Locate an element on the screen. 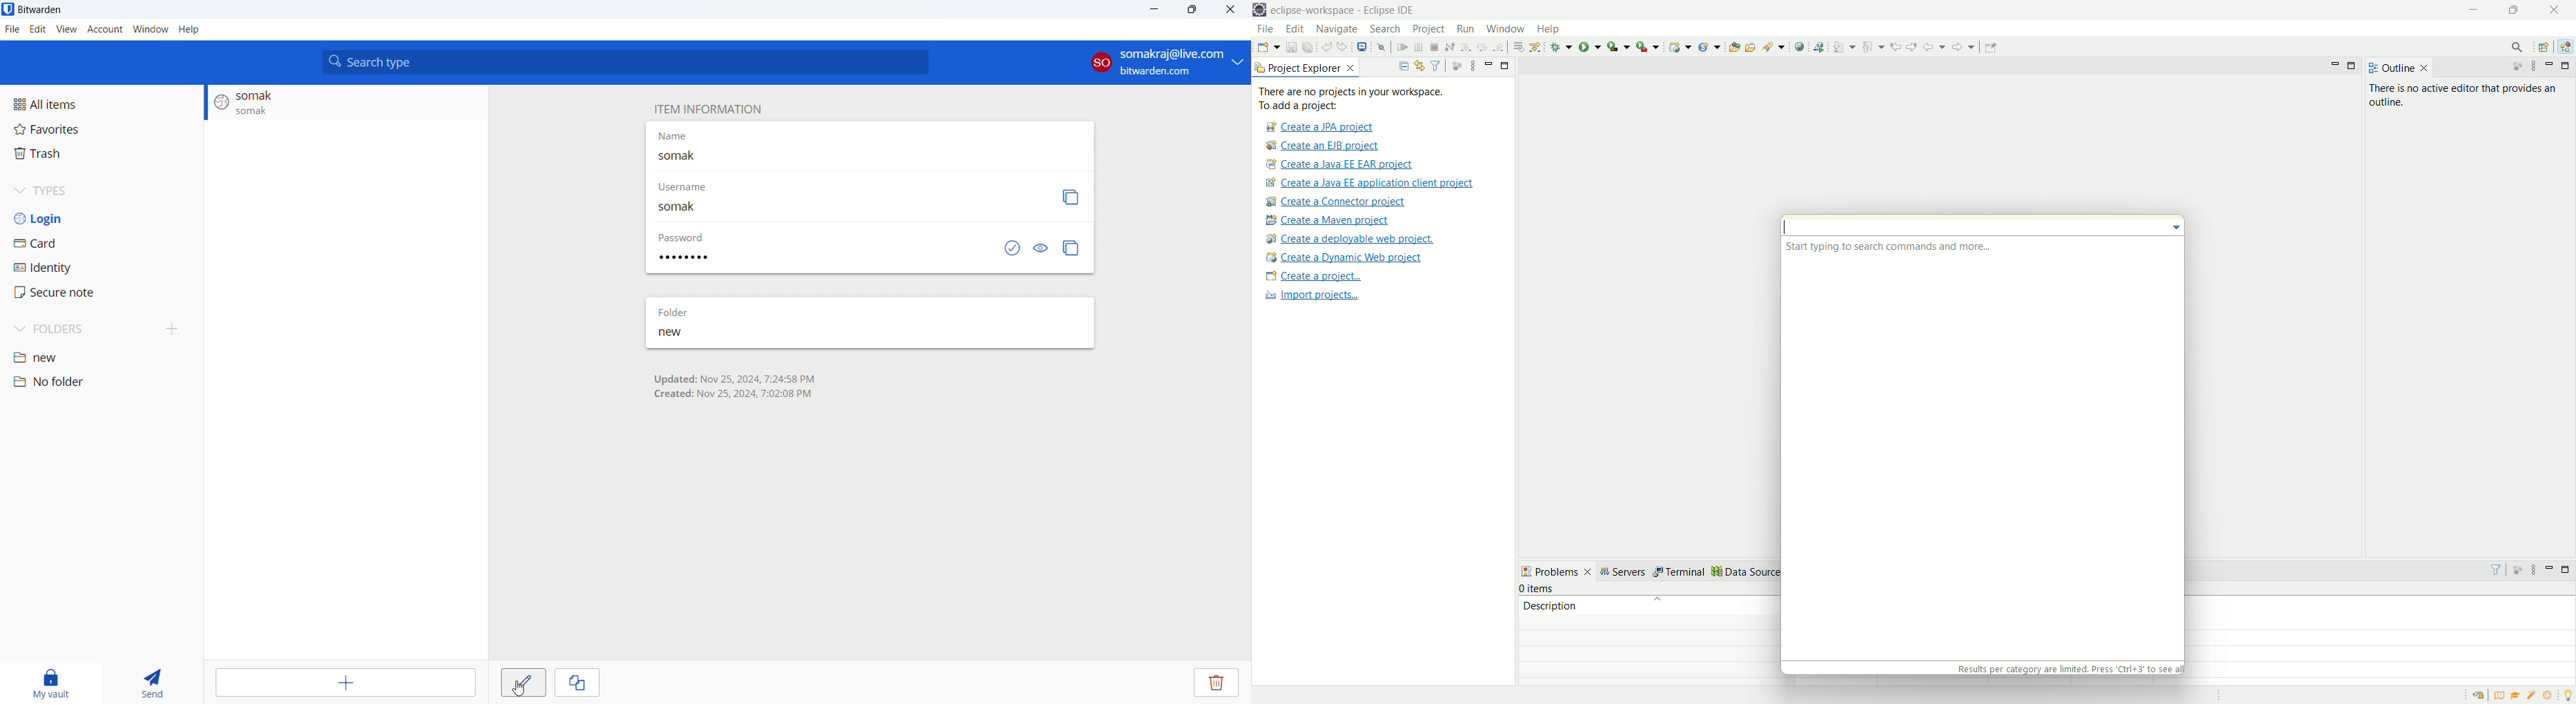 This screenshot has height=728, width=2576. file is located at coordinates (12, 29).